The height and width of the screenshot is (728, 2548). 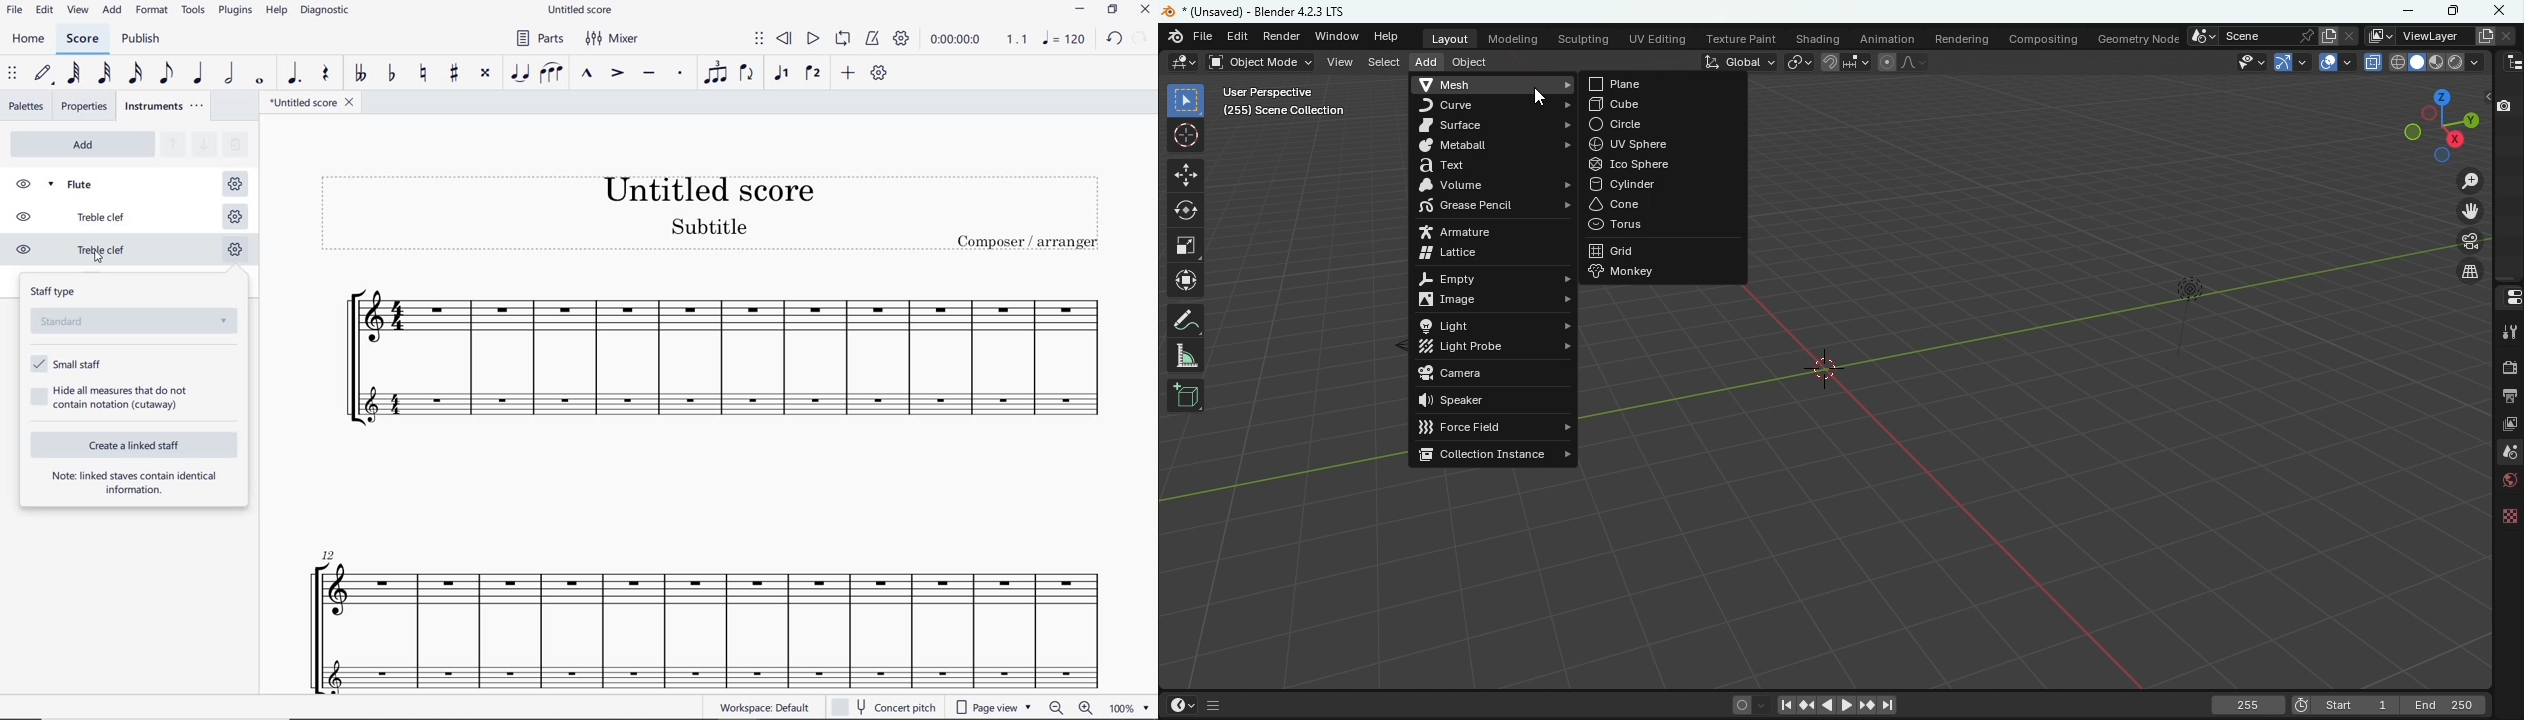 What do you see at coordinates (2482, 34) in the screenshot?
I see `Add view layer` at bounding box center [2482, 34].